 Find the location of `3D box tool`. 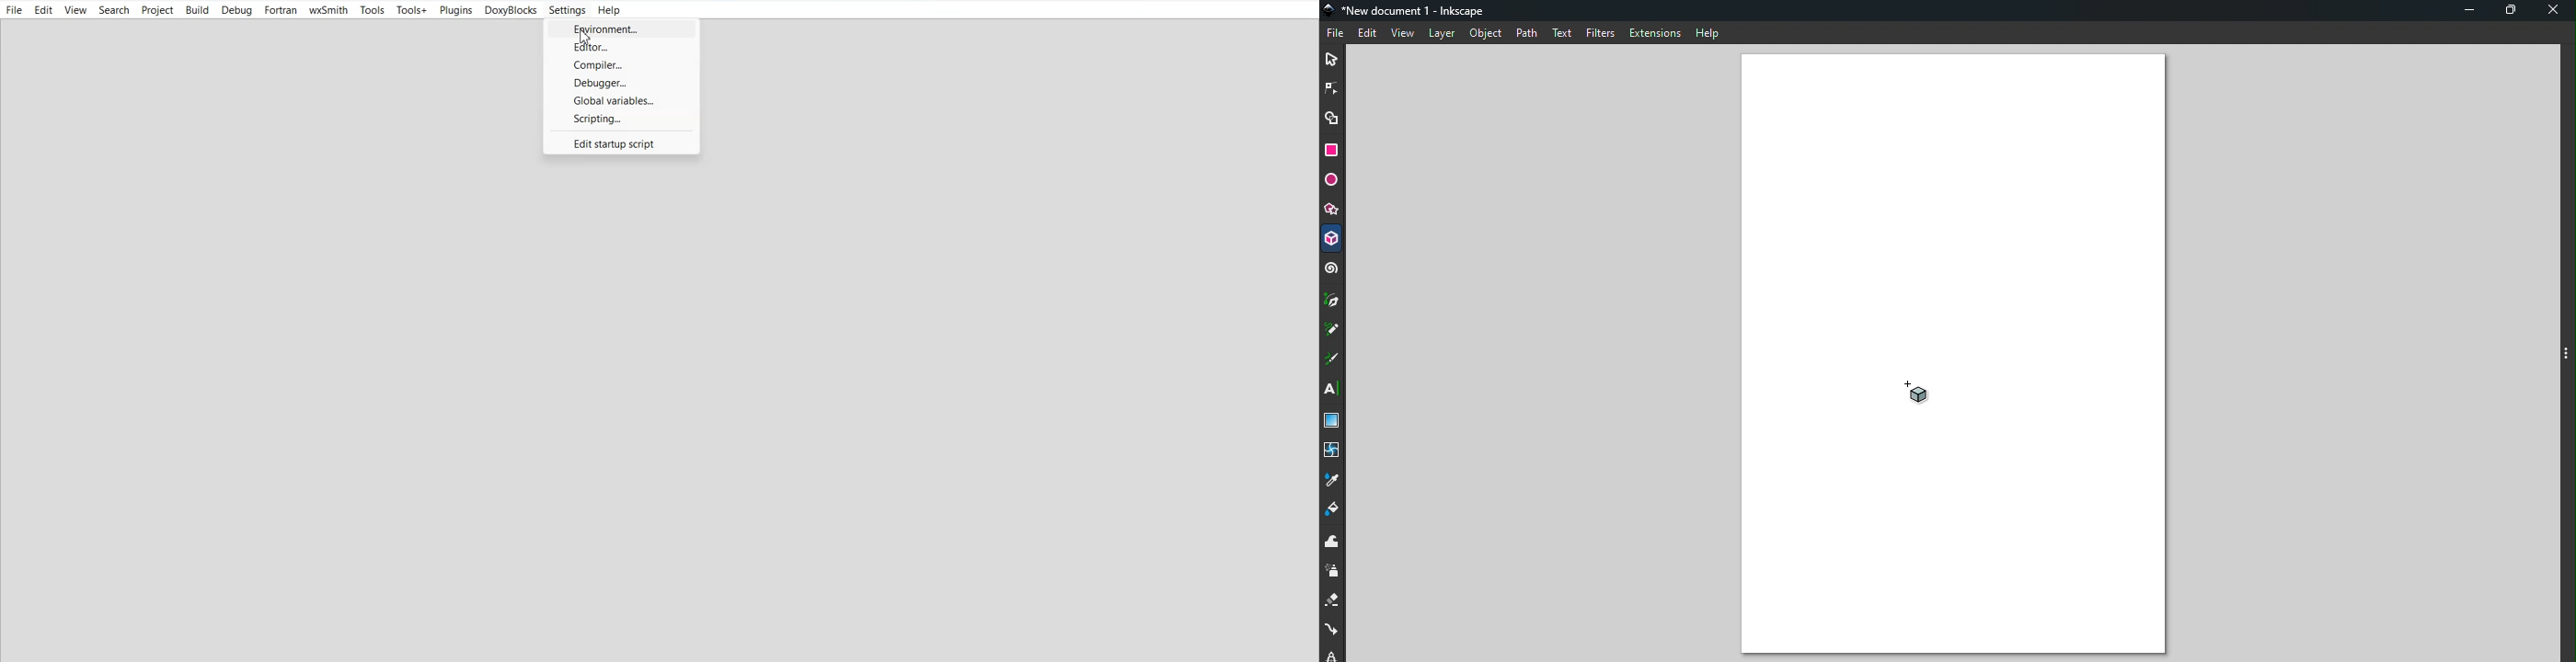

3D box tool is located at coordinates (1332, 238).